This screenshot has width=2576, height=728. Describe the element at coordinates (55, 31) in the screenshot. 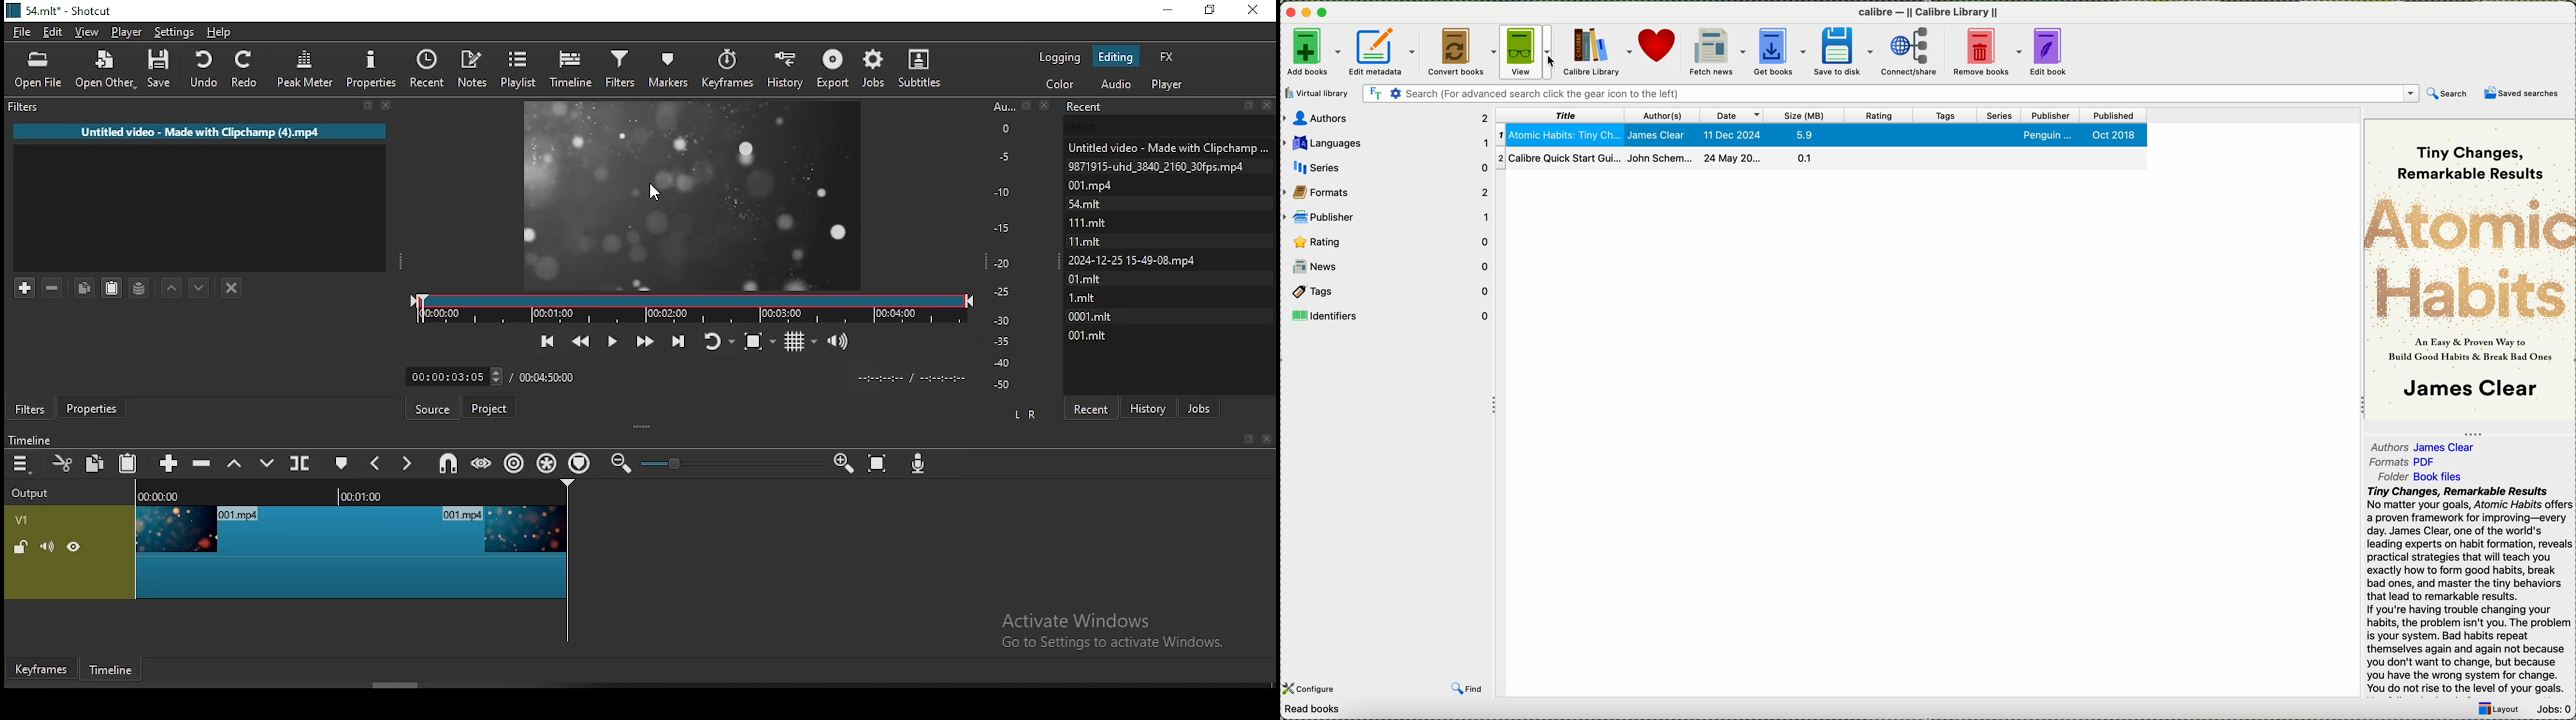

I see `edit` at that location.